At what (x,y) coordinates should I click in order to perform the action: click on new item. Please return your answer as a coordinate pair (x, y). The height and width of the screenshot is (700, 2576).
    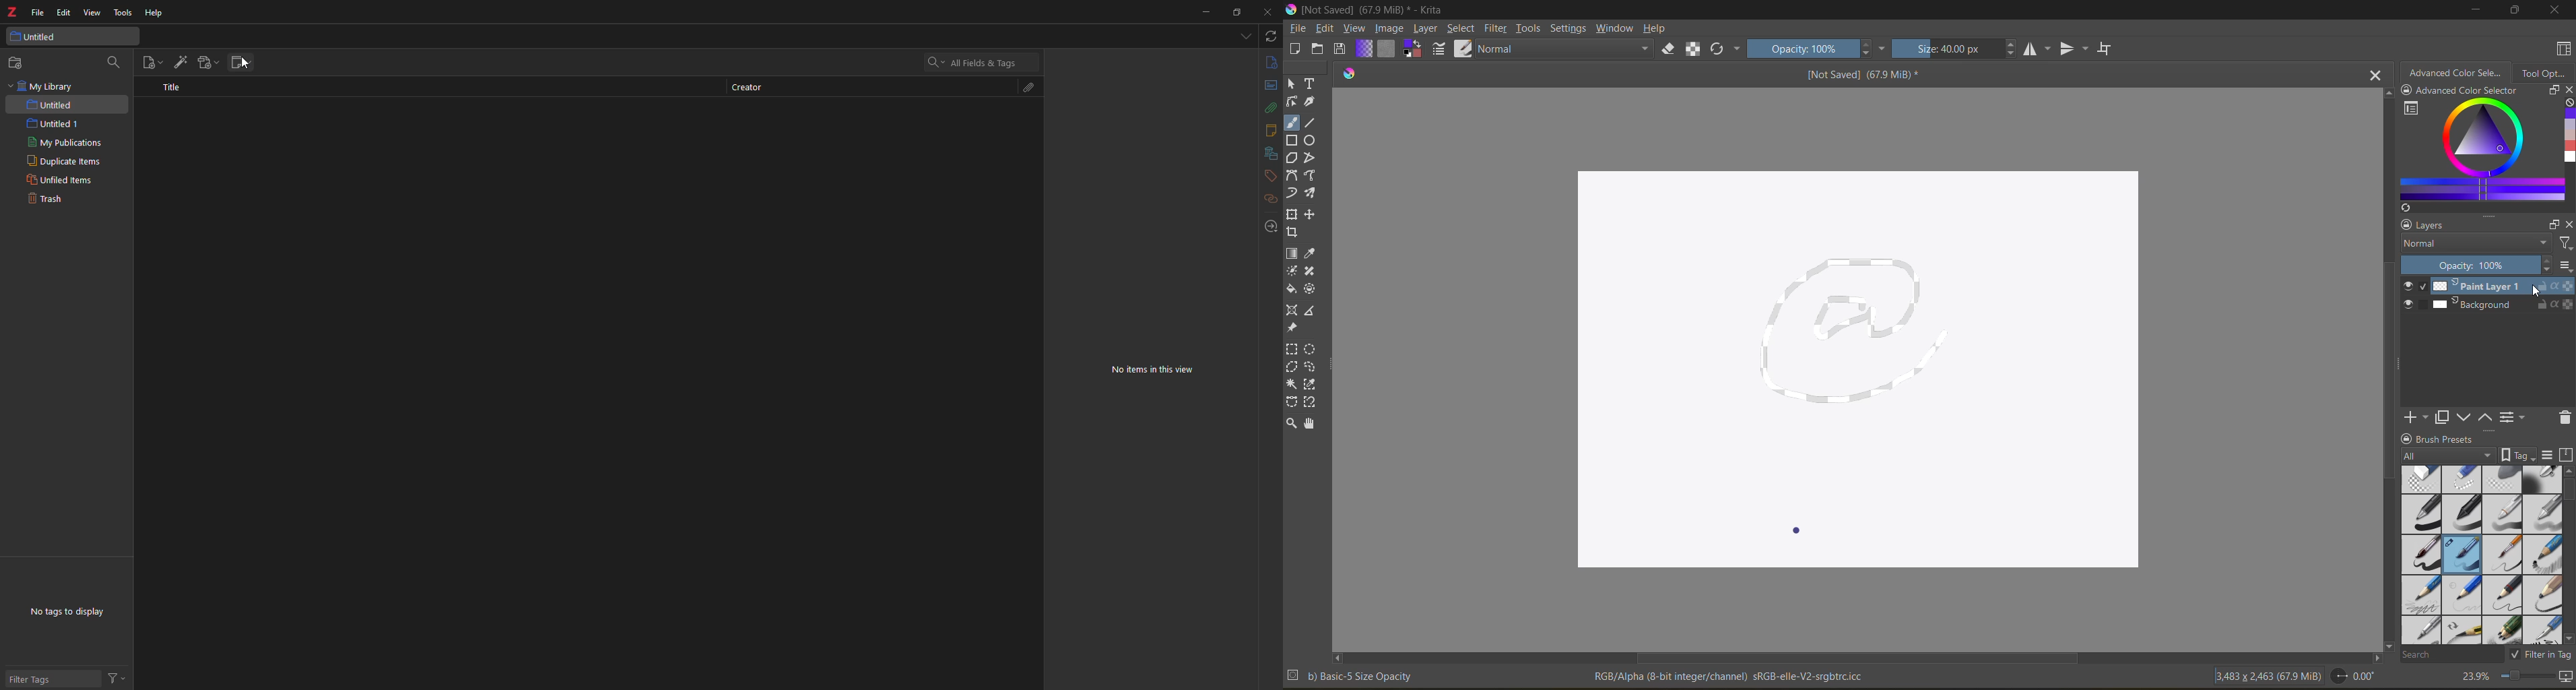
    Looking at the image, I should click on (151, 62).